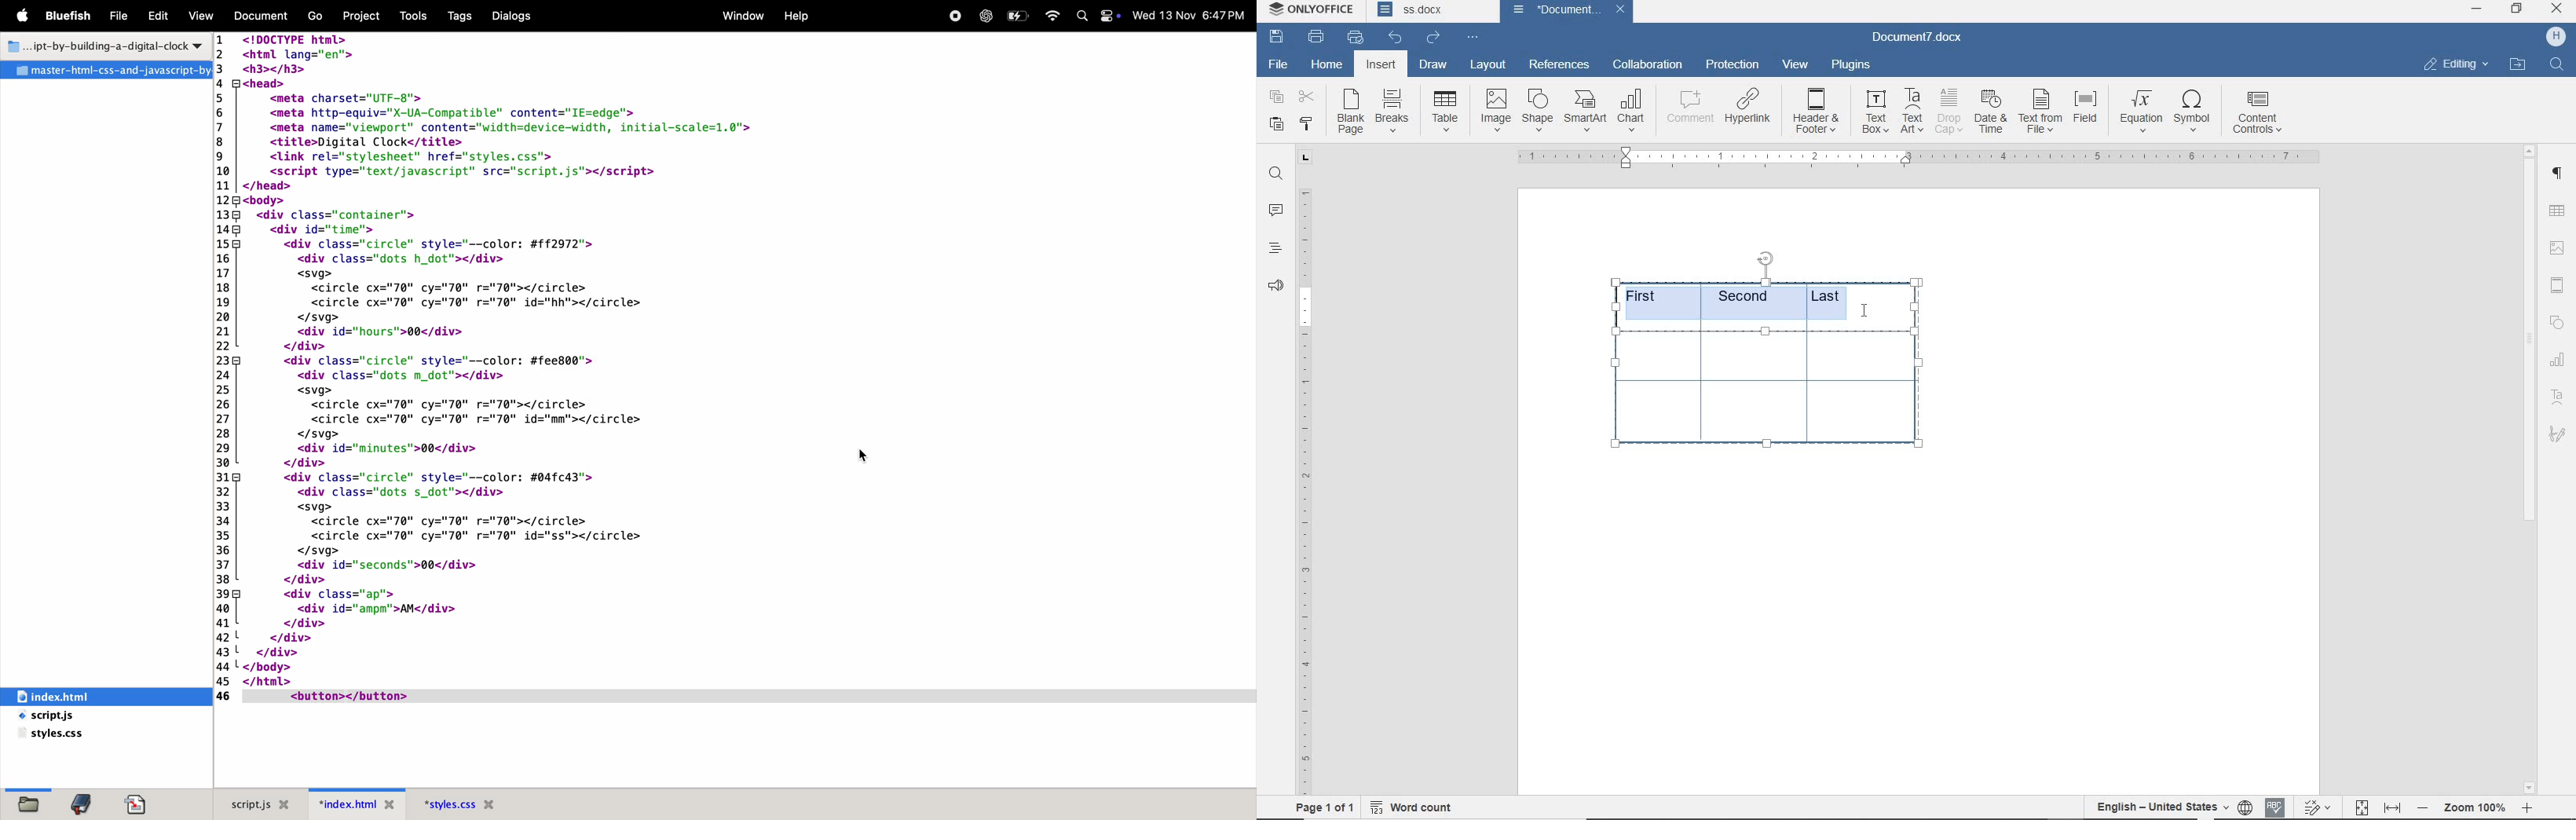  I want to click on set document language, so click(2245, 805).